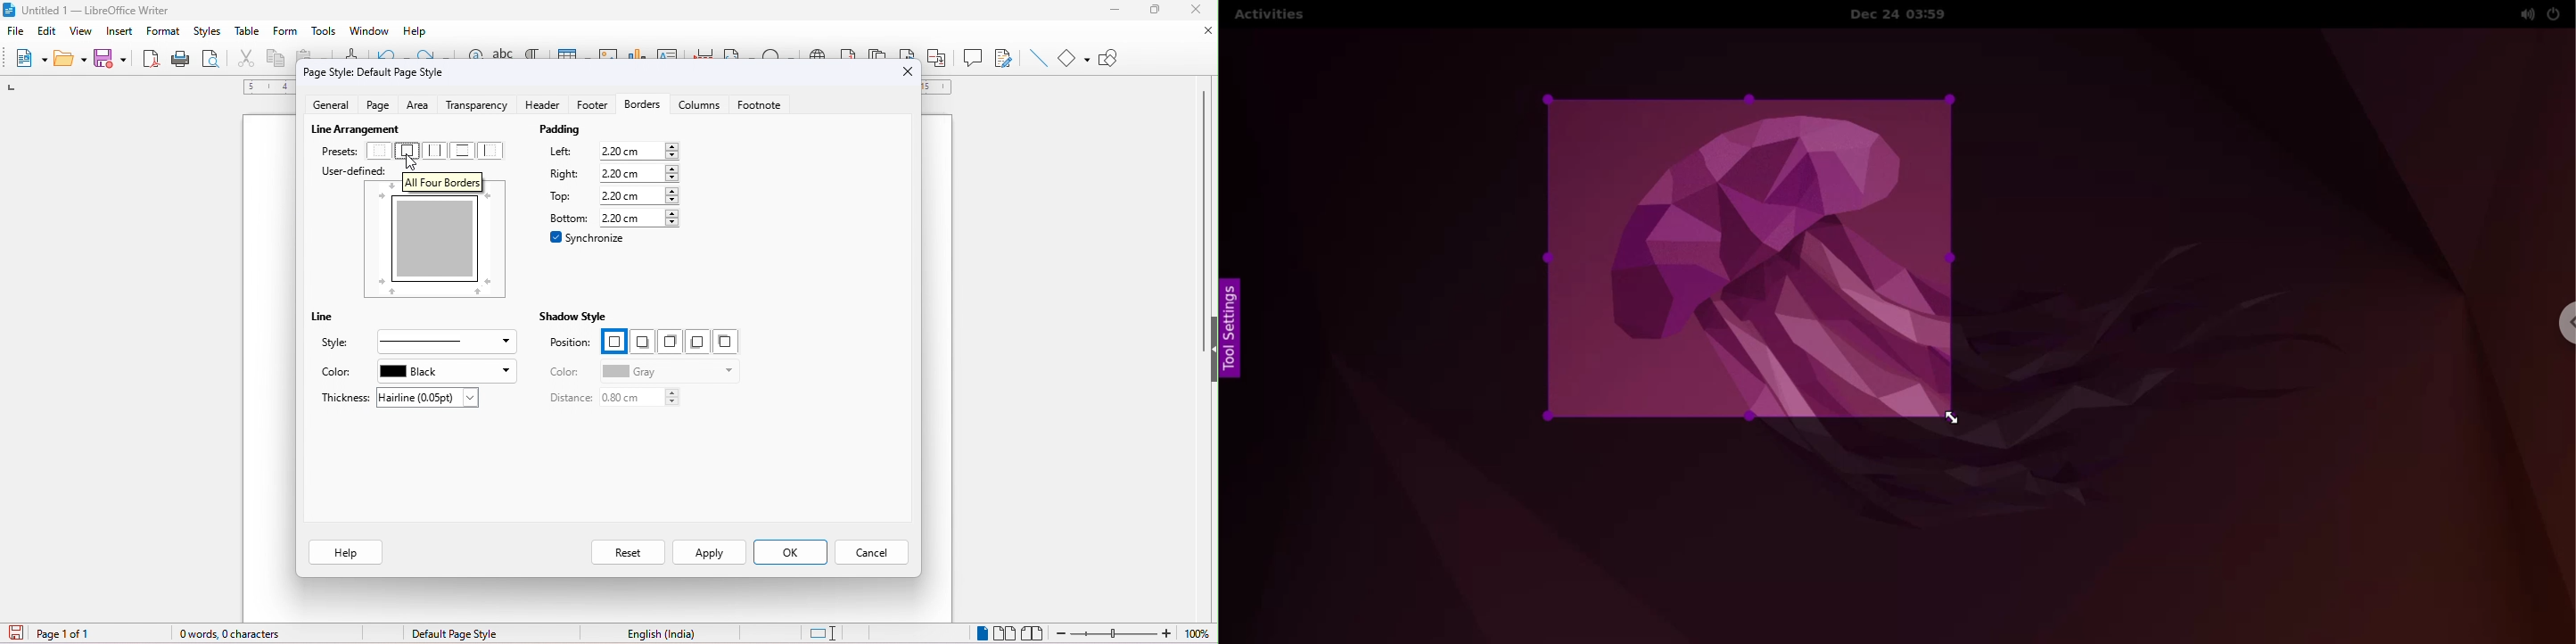 The image size is (2576, 644). I want to click on word and character count, so click(229, 636).